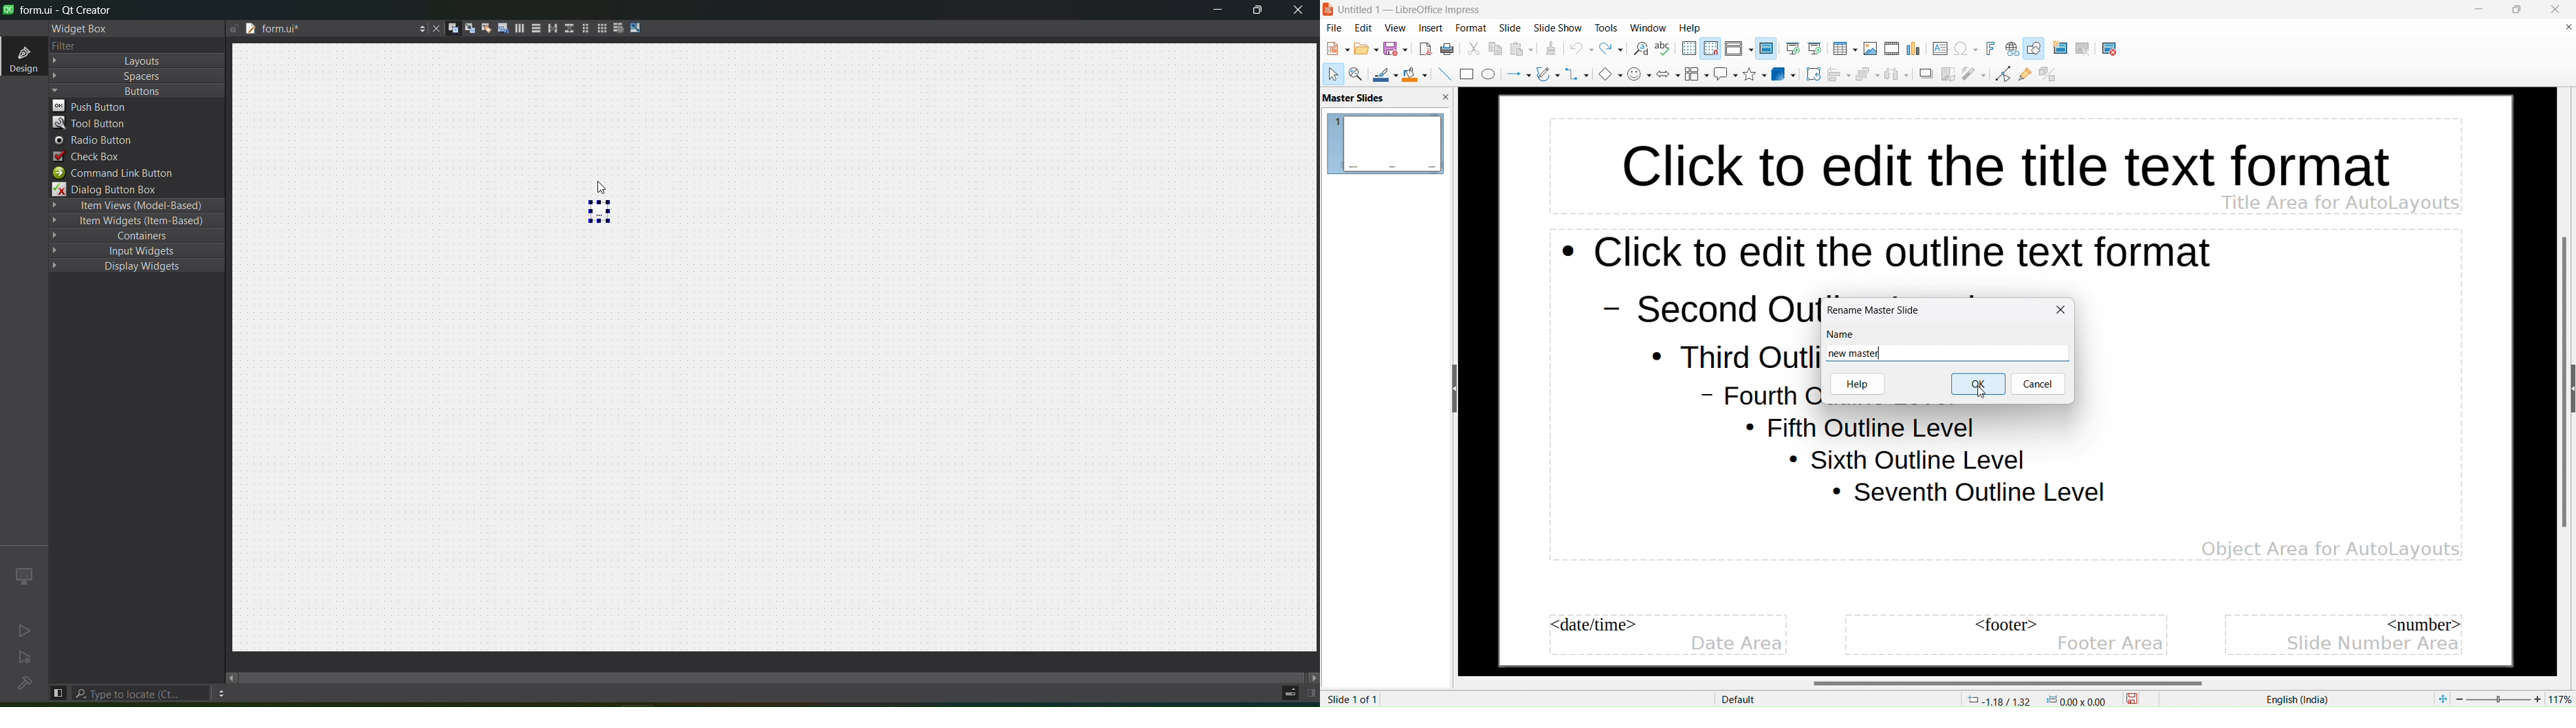 The image size is (2576, 728). Describe the element at coordinates (2002, 626) in the screenshot. I see `<footer>` at that location.